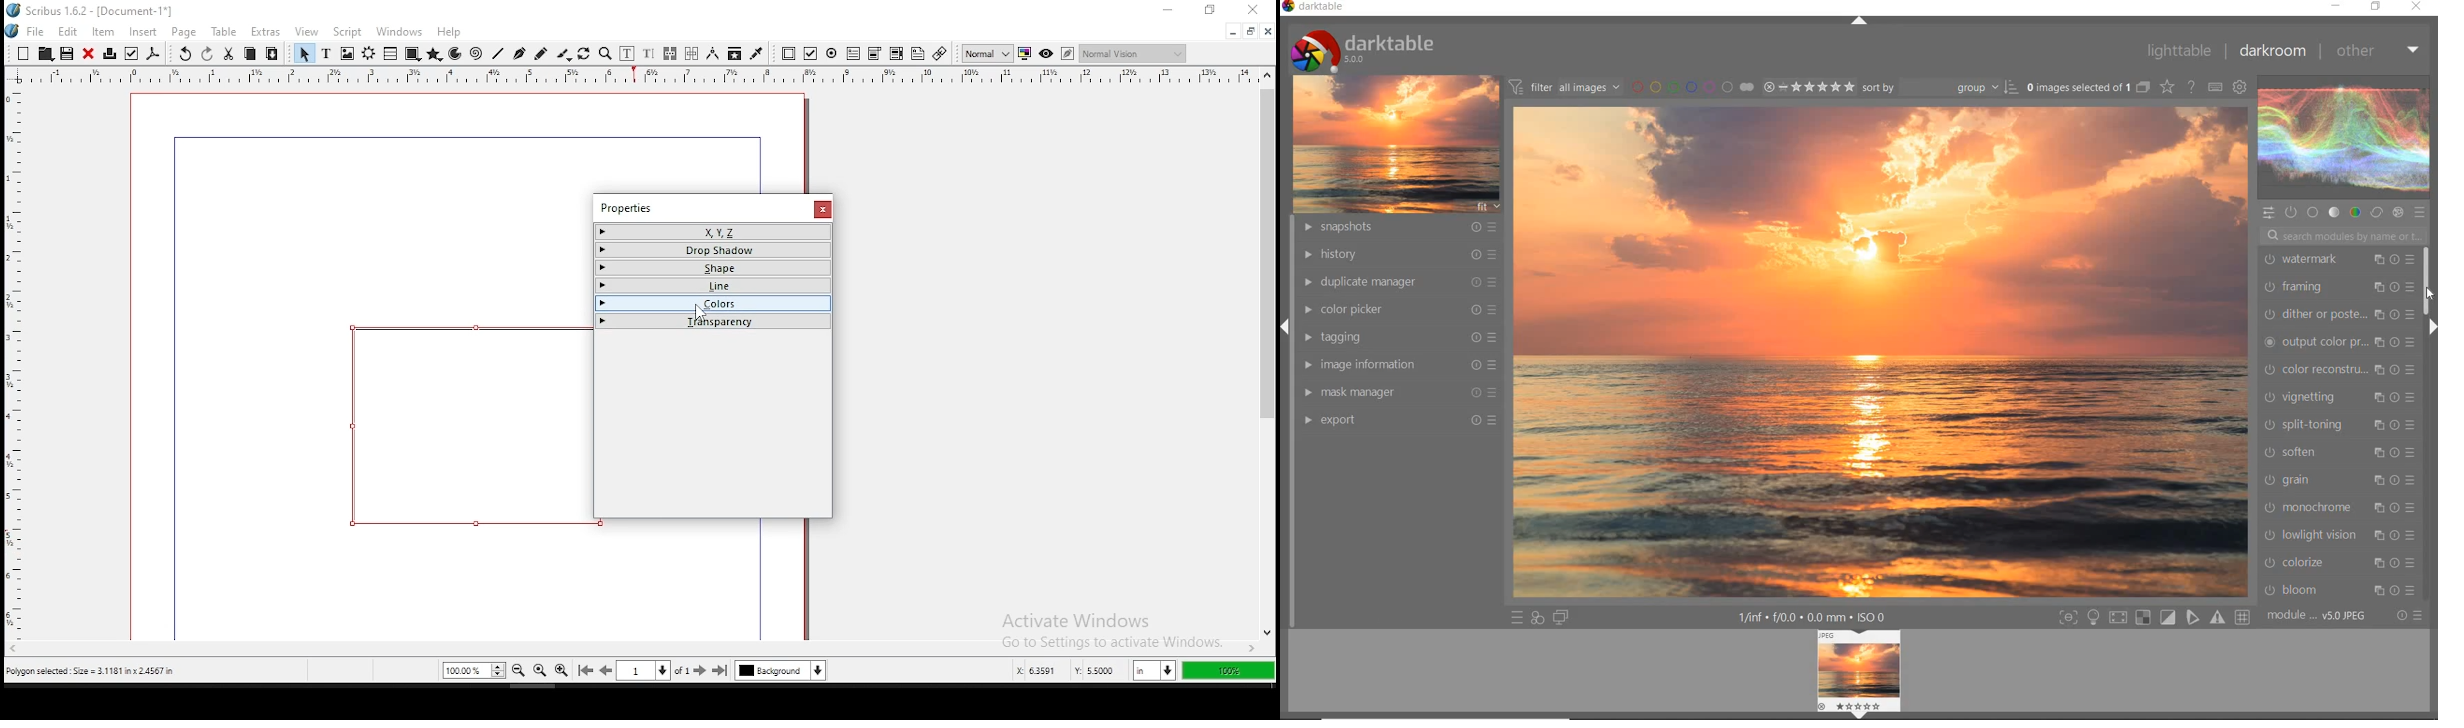 This screenshot has height=728, width=2464. Describe the element at coordinates (2340, 479) in the screenshot. I see `GRAIN` at that location.